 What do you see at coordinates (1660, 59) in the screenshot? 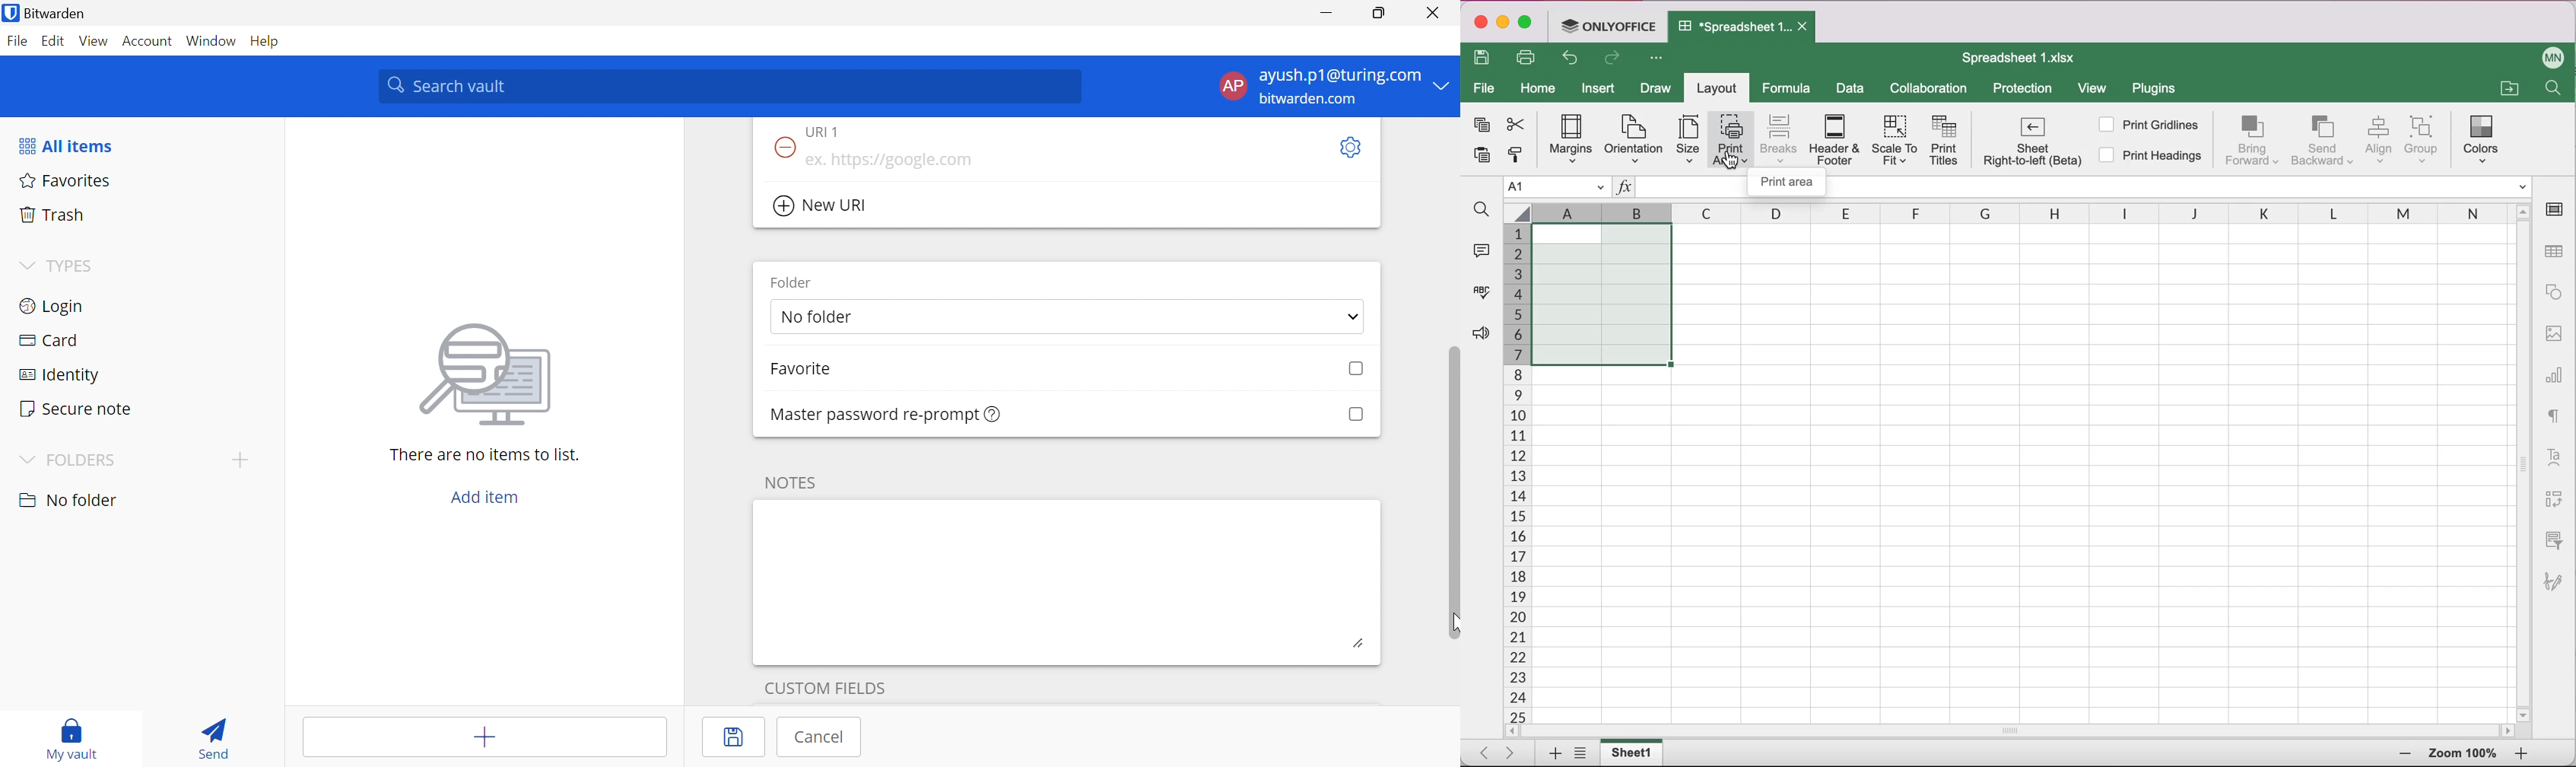
I see `customize quick access toolbar` at bounding box center [1660, 59].